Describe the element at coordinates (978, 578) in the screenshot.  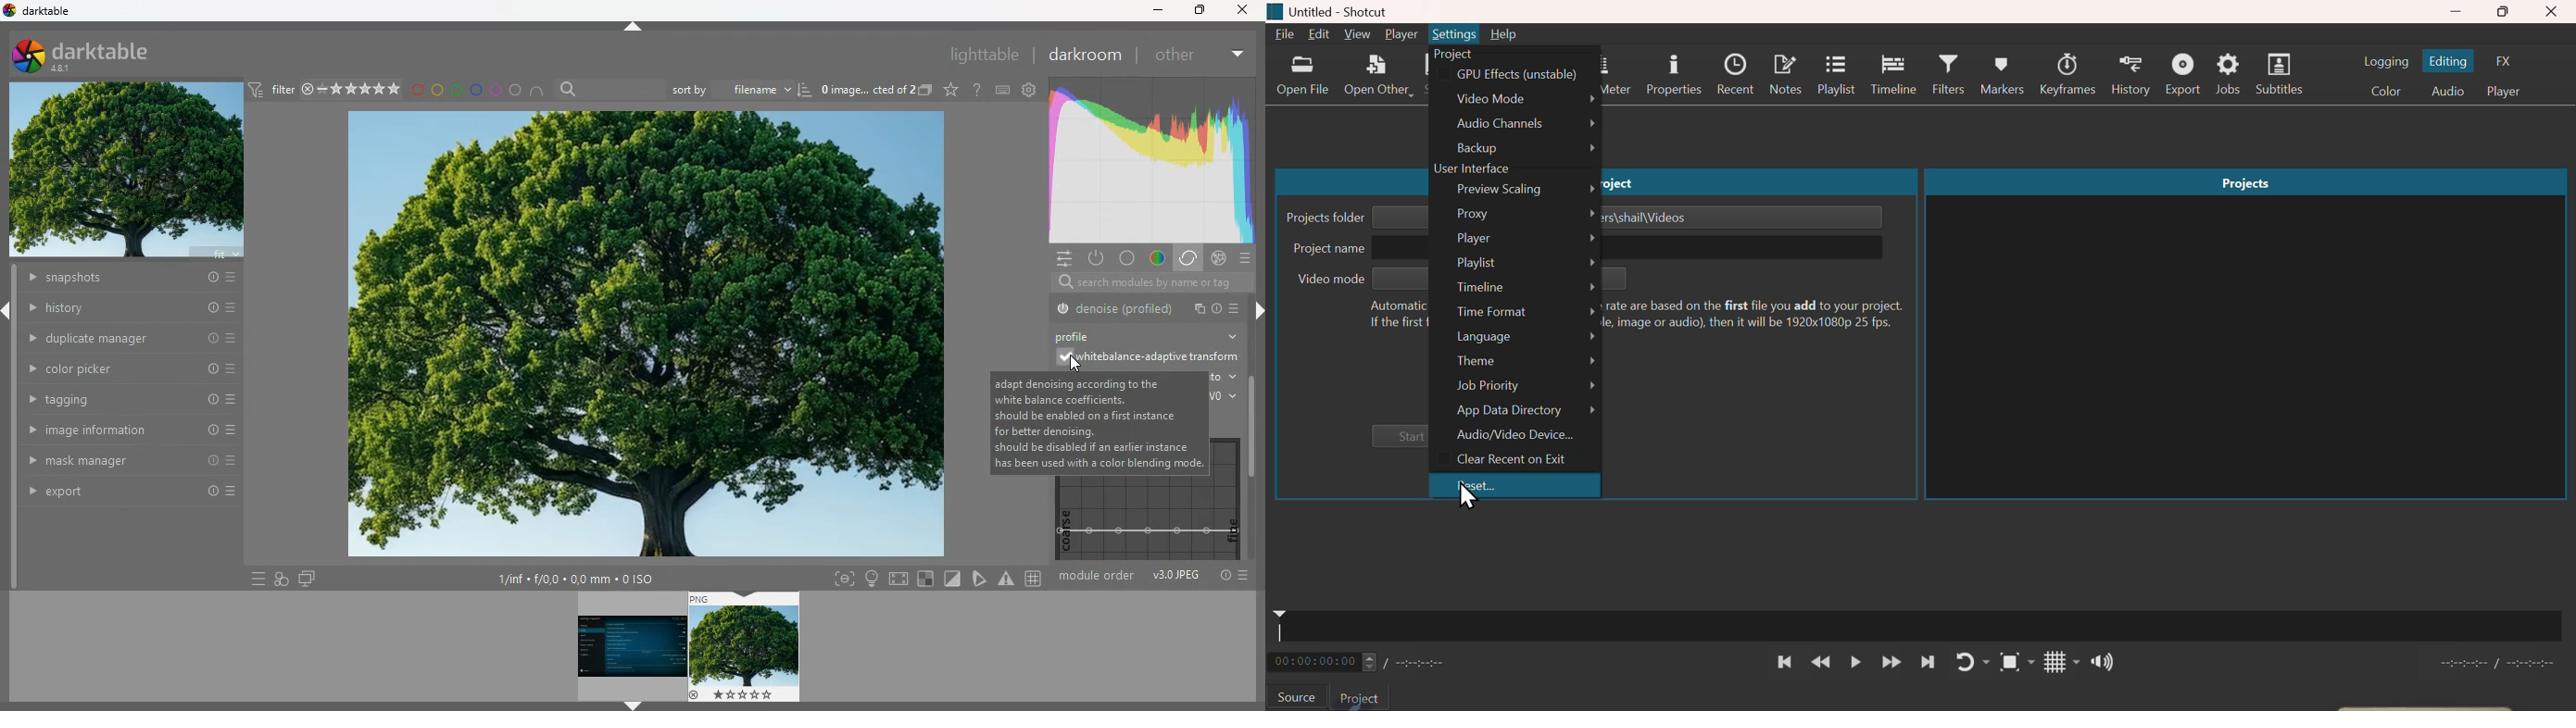
I see `tag` at that location.